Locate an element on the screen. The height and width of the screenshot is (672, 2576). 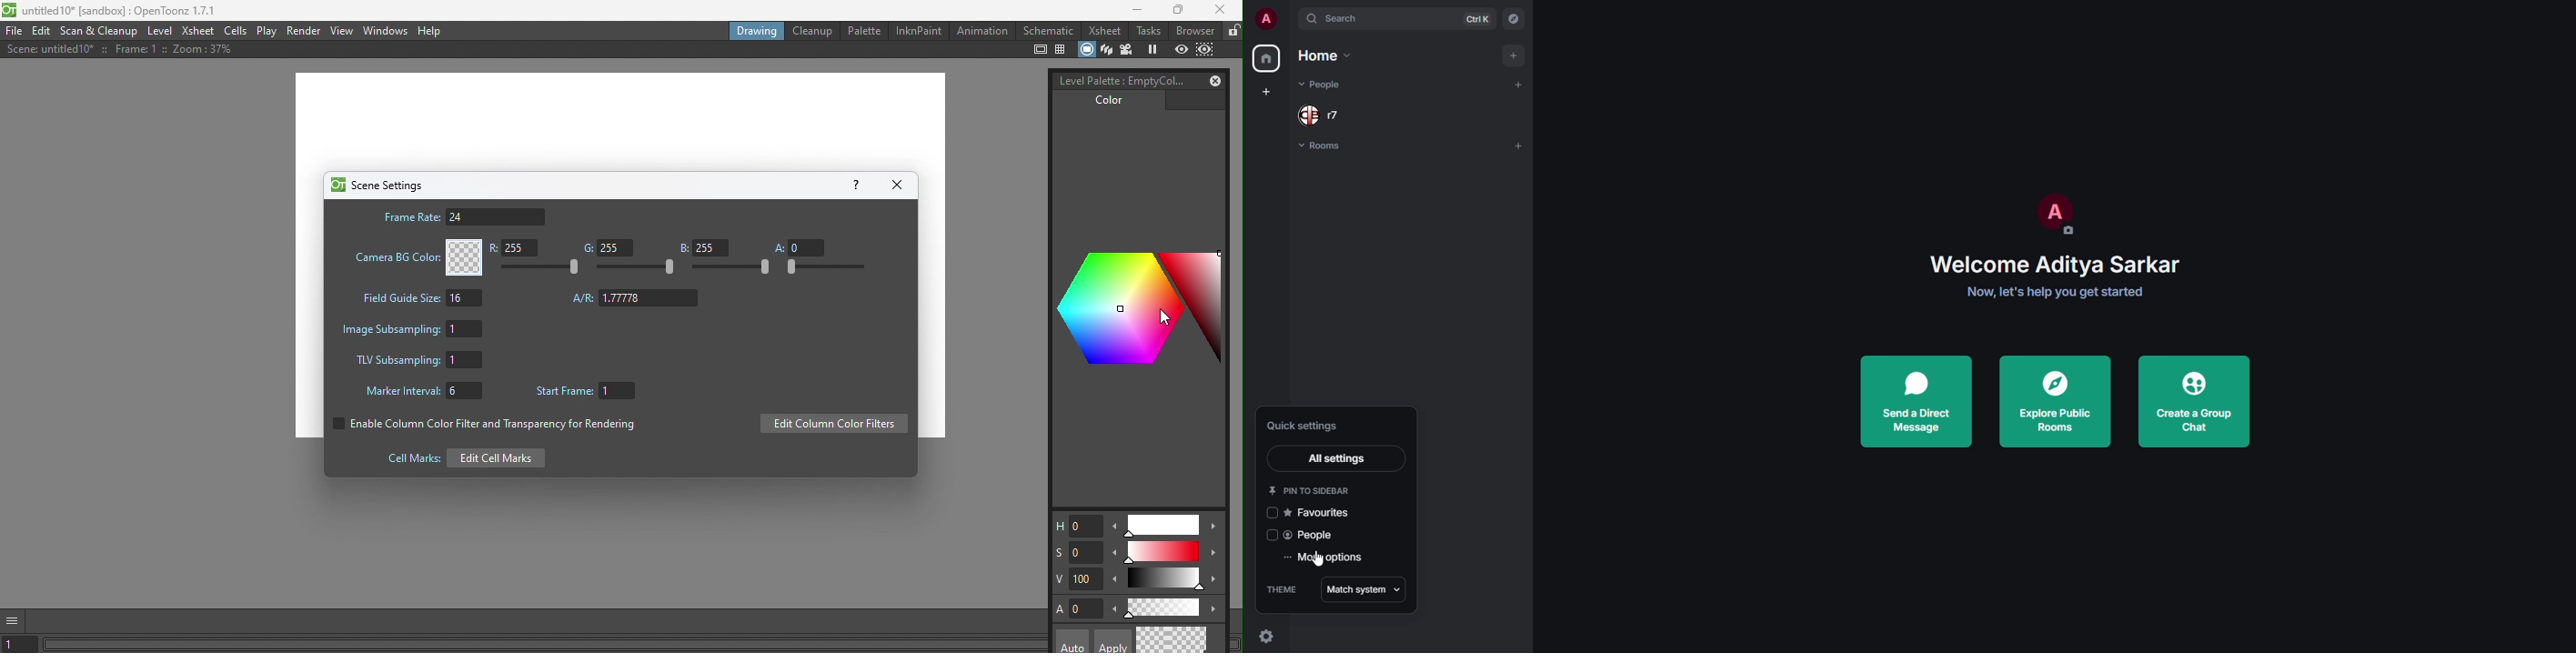
Level is located at coordinates (161, 33).